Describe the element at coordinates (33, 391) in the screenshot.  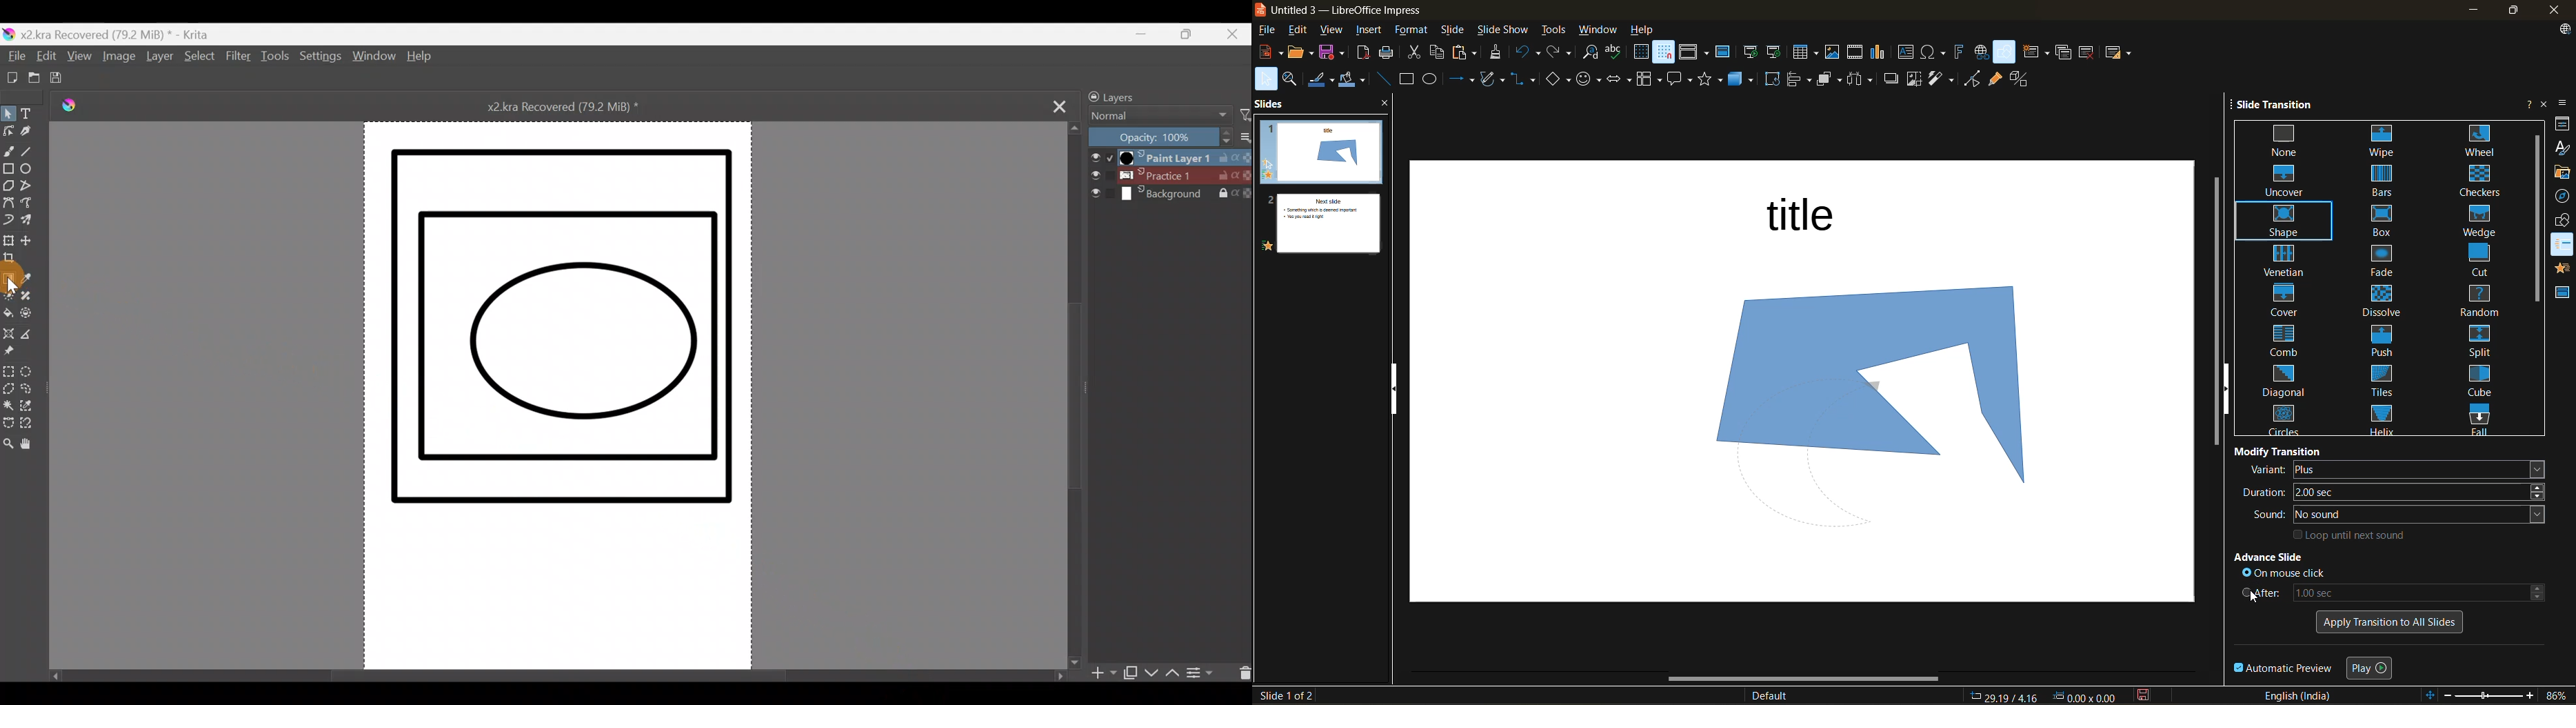
I see `Freehand selection tool` at that location.